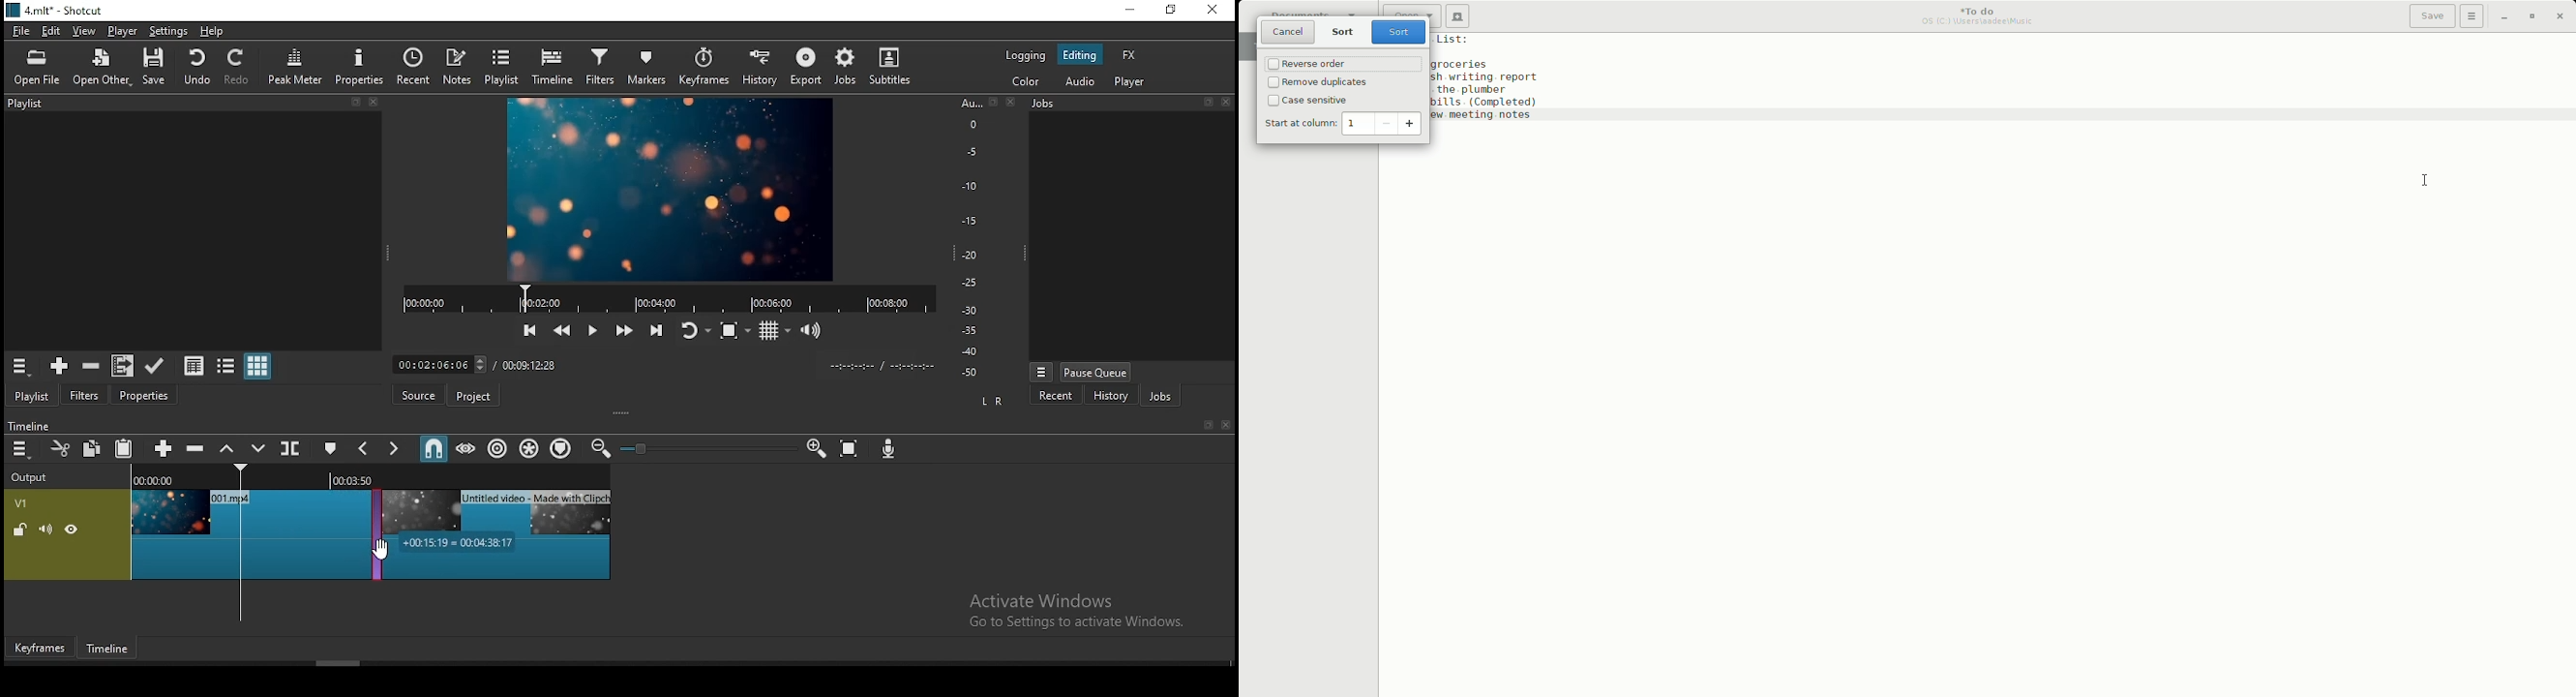 This screenshot has width=2576, height=700. What do you see at coordinates (1313, 102) in the screenshot?
I see `Case sensitive` at bounding box center [1313, 102].